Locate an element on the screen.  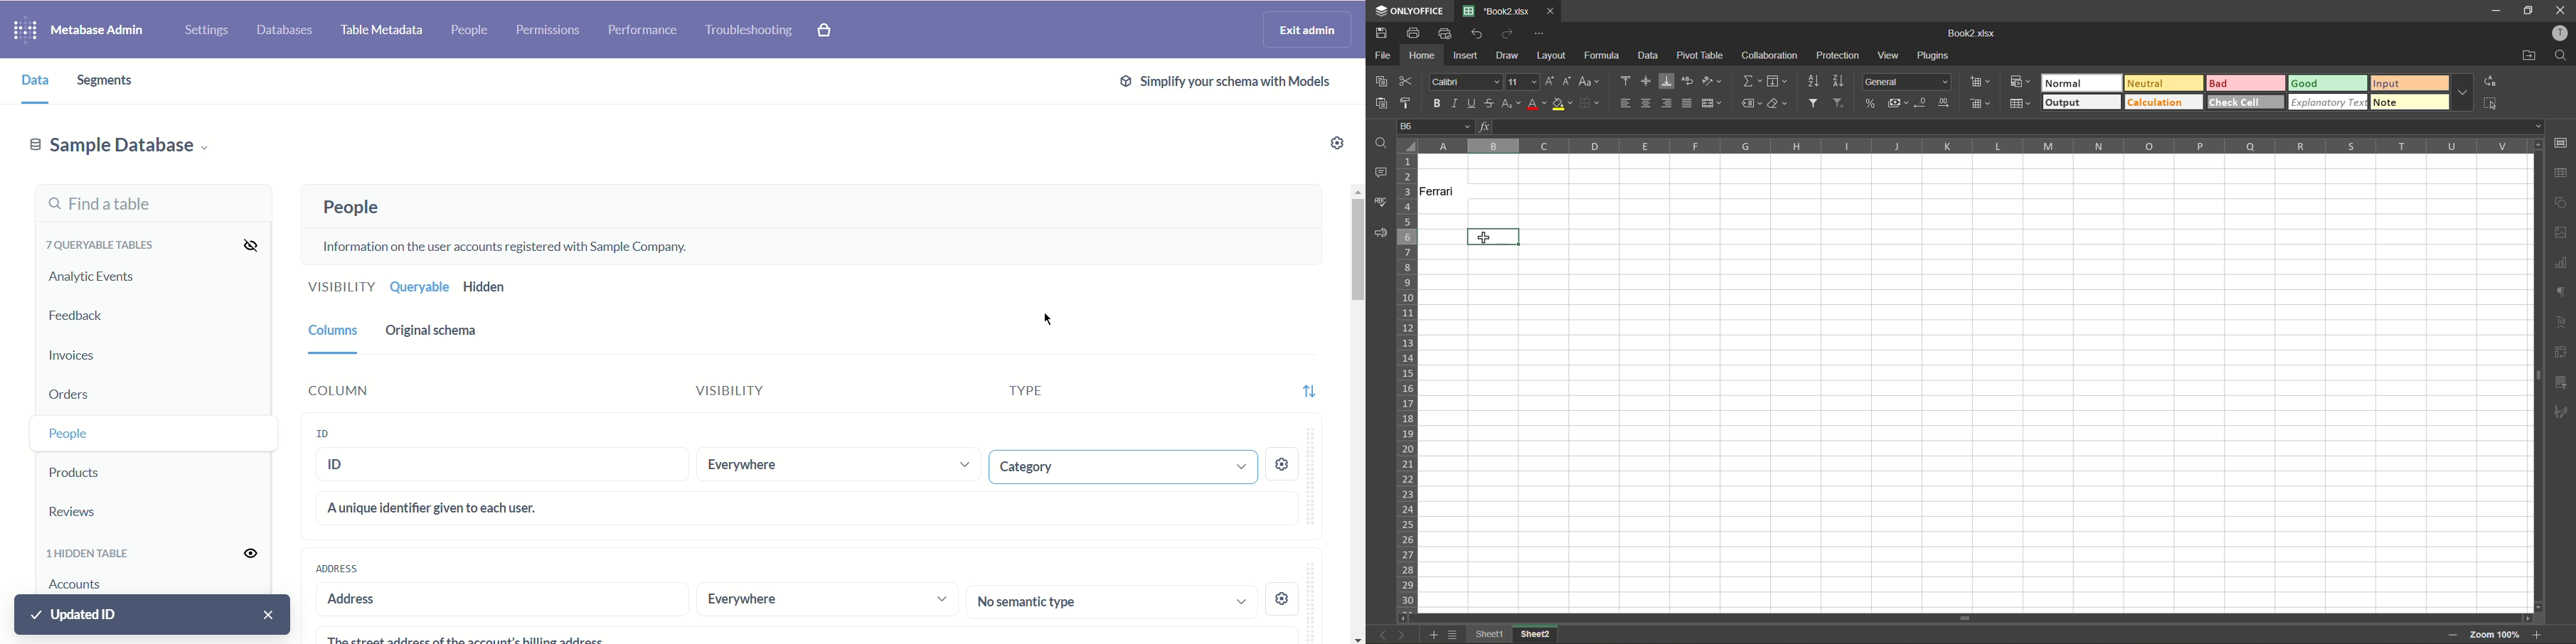
Settings is located at coordinates (203, 27).